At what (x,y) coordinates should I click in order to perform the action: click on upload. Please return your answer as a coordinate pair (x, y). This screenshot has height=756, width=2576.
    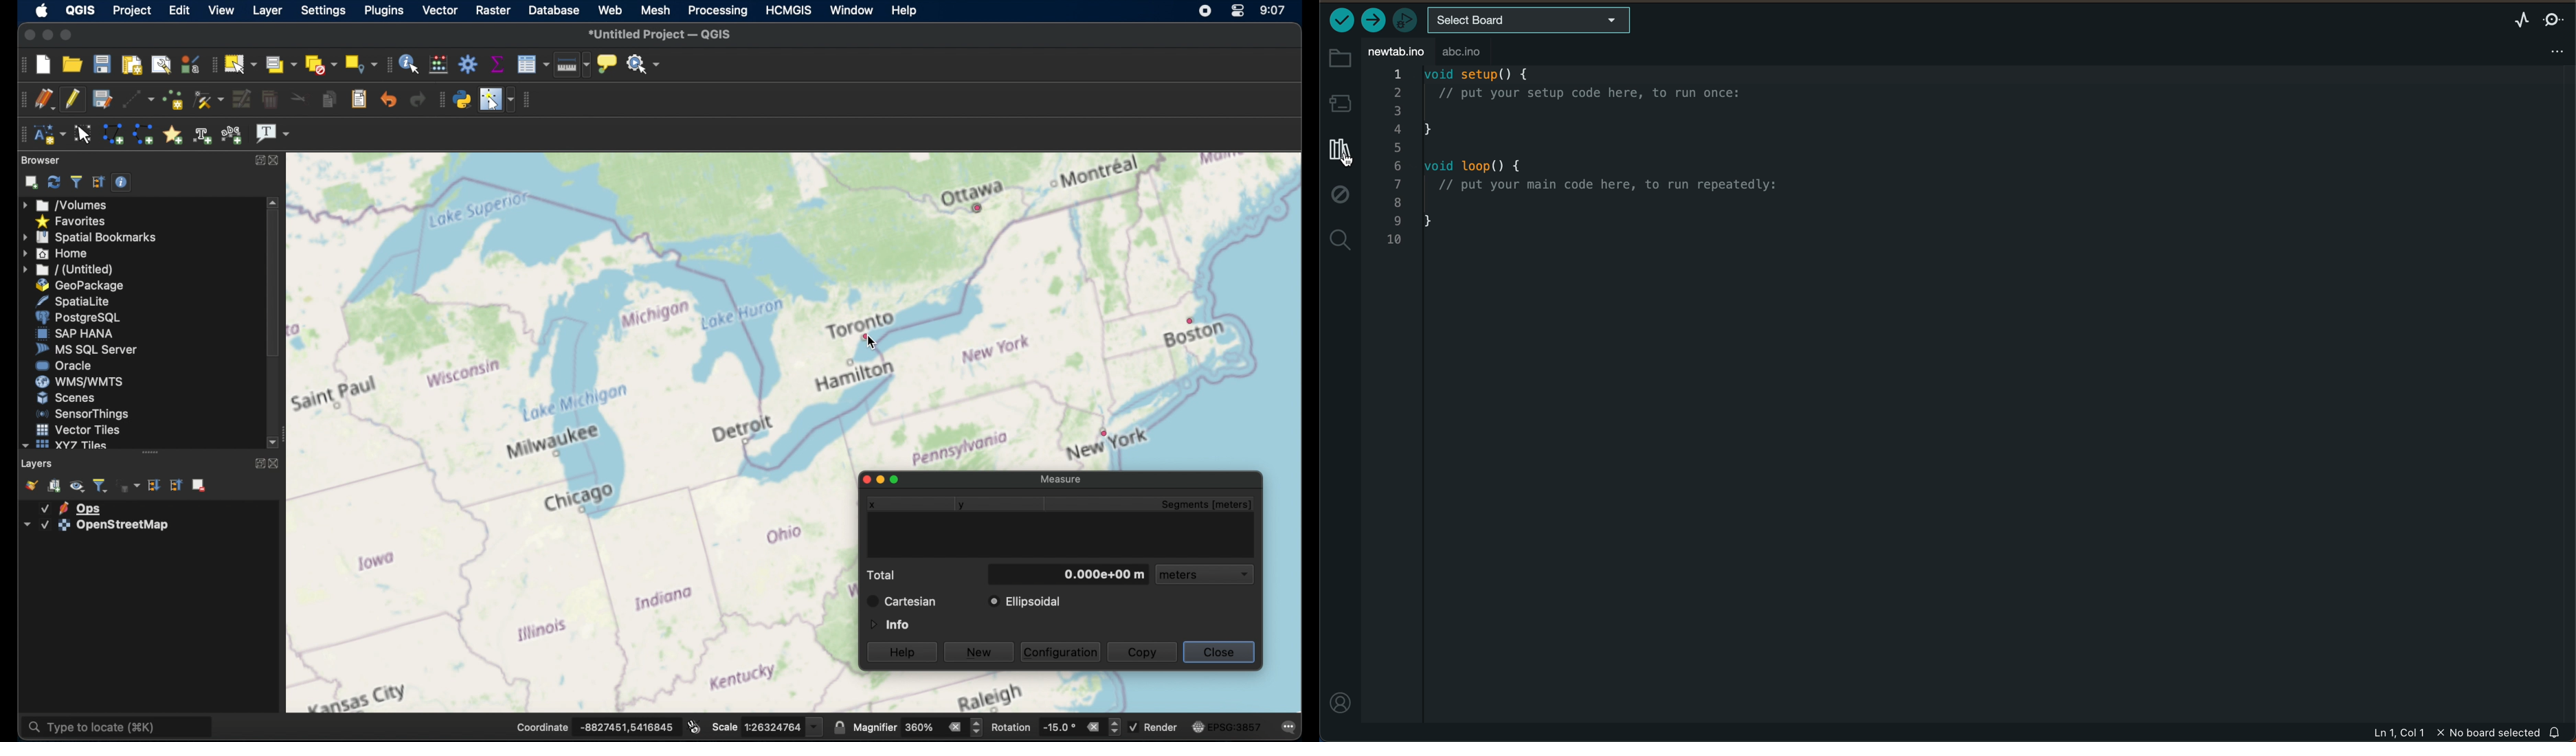
    Looking at the image, I should click on (1373, 21).